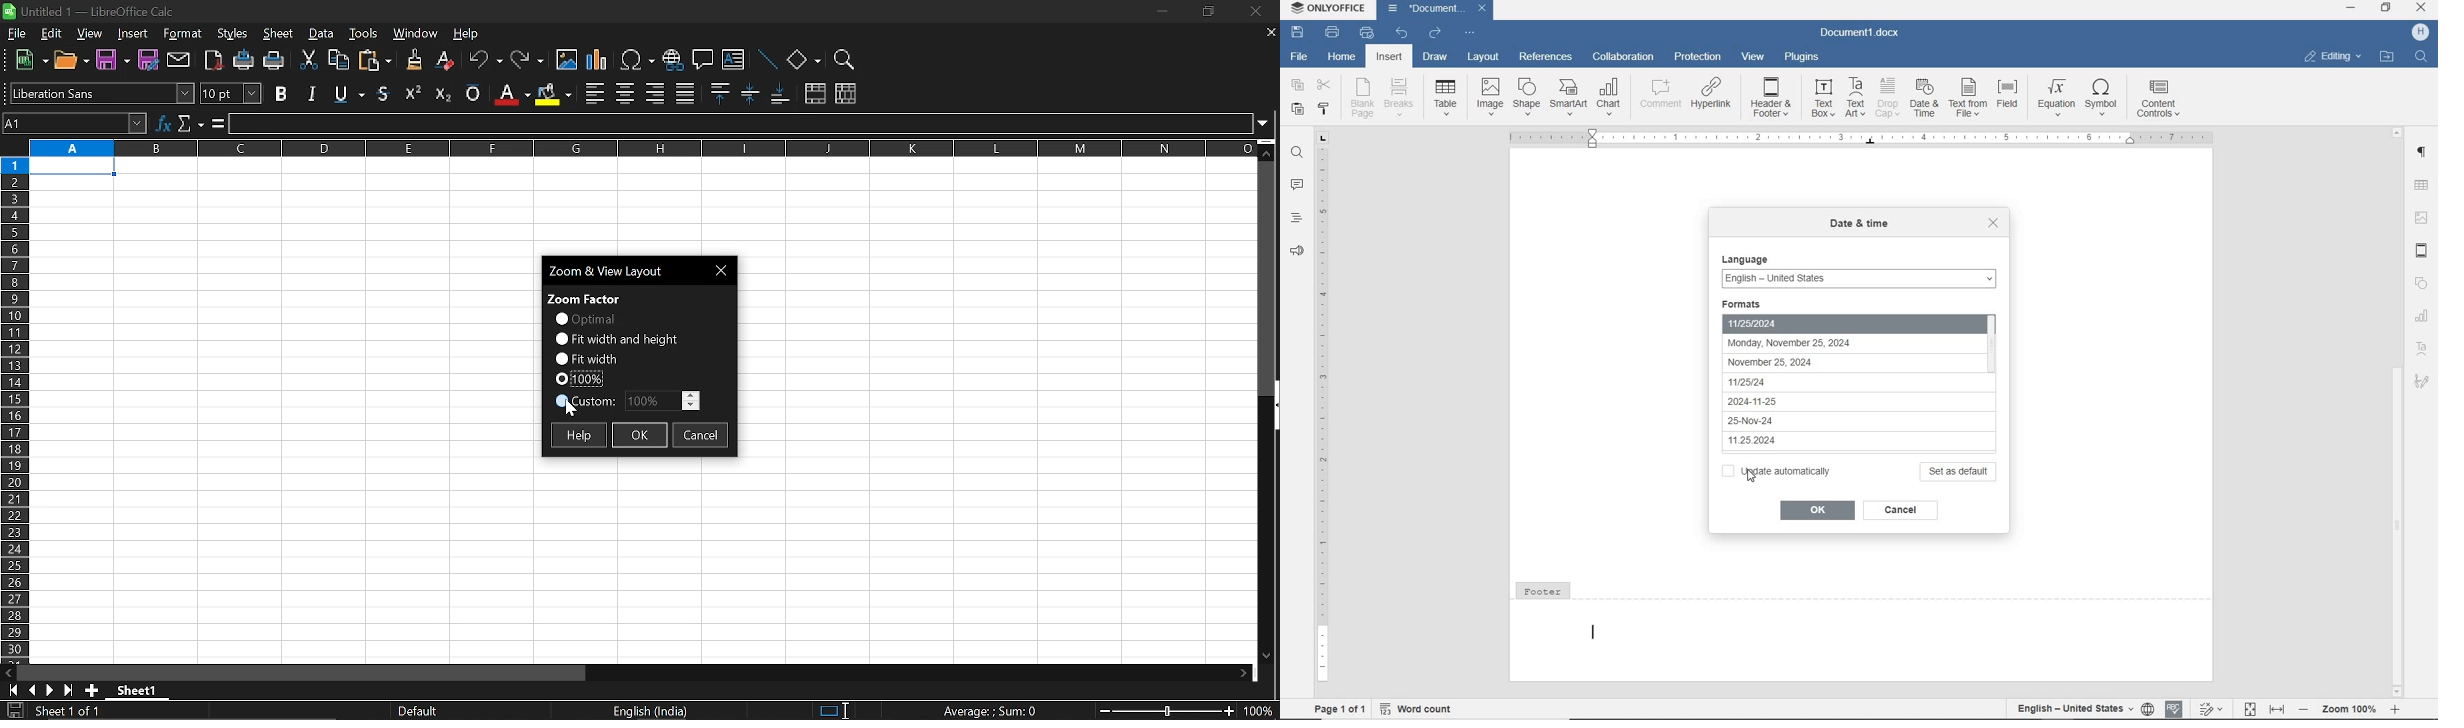 This screenshot has width=2464, height=728. Describe the element at coordinates (441, 92) in the screenshot. I see `subscript` at that location.